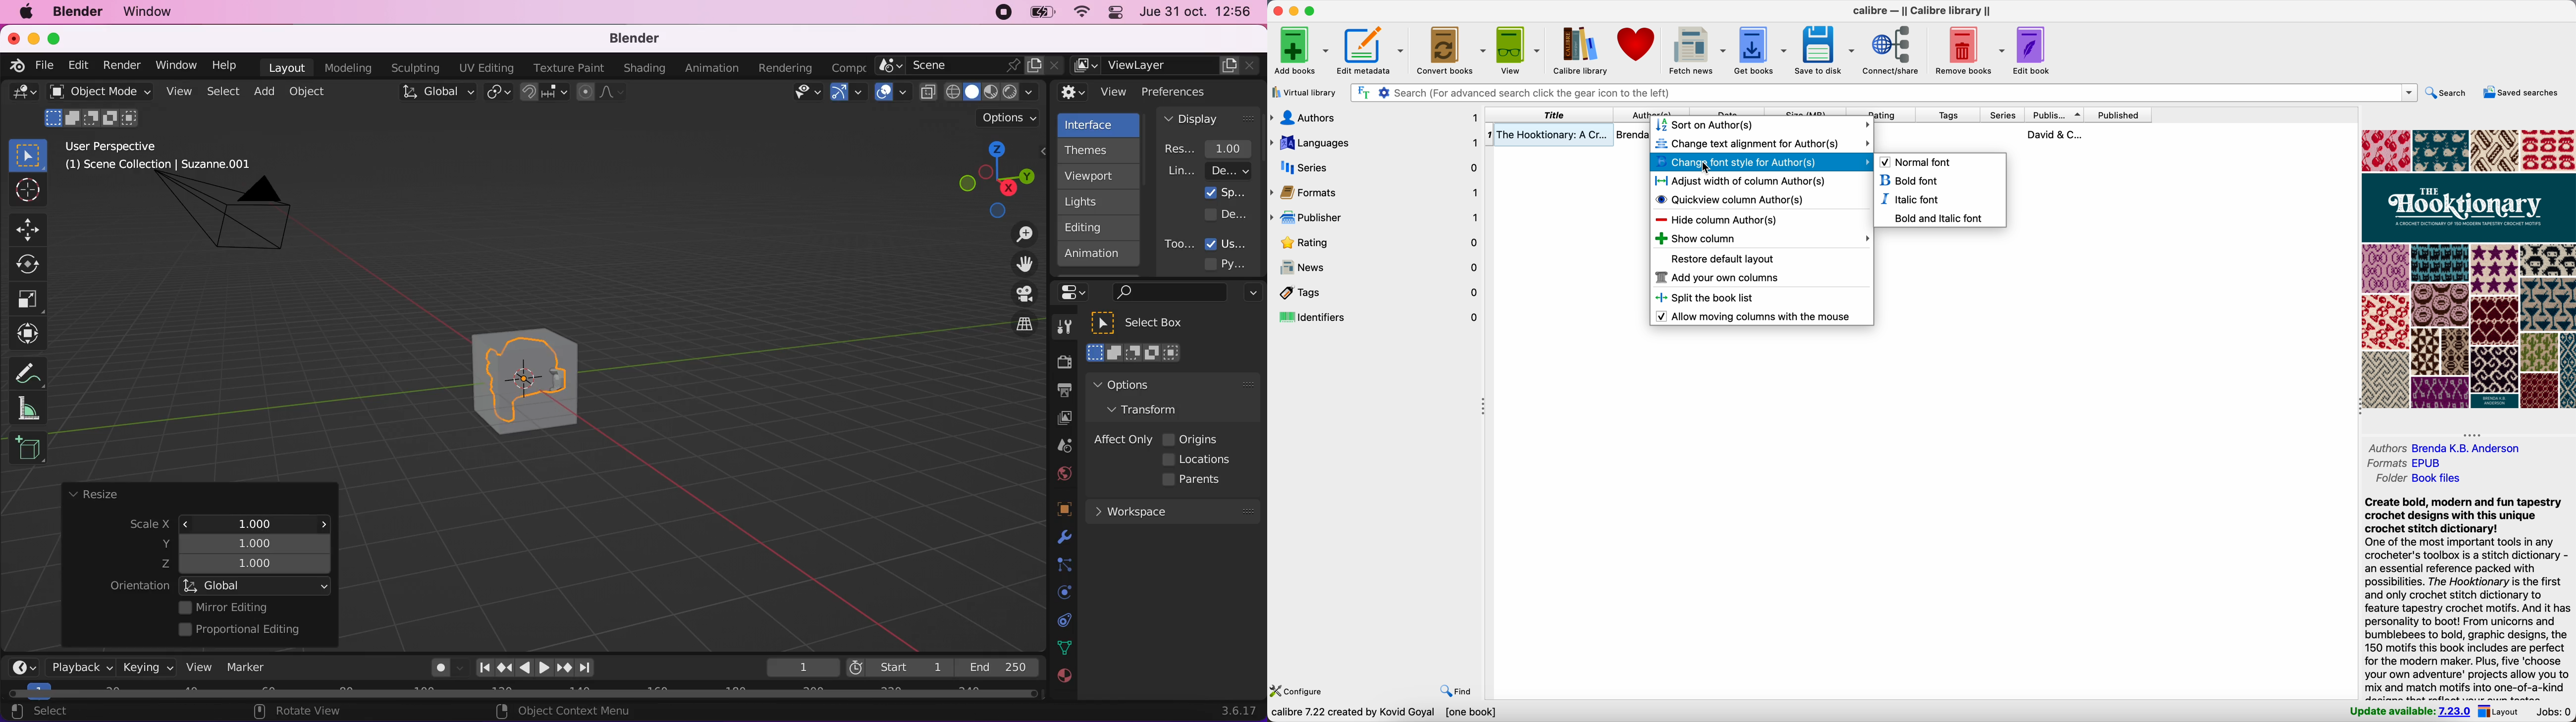 This screenshot has height=728, width=2576. Describe the element at coordinates (997, 667) in the screenshot. I see `end 250` at that location.